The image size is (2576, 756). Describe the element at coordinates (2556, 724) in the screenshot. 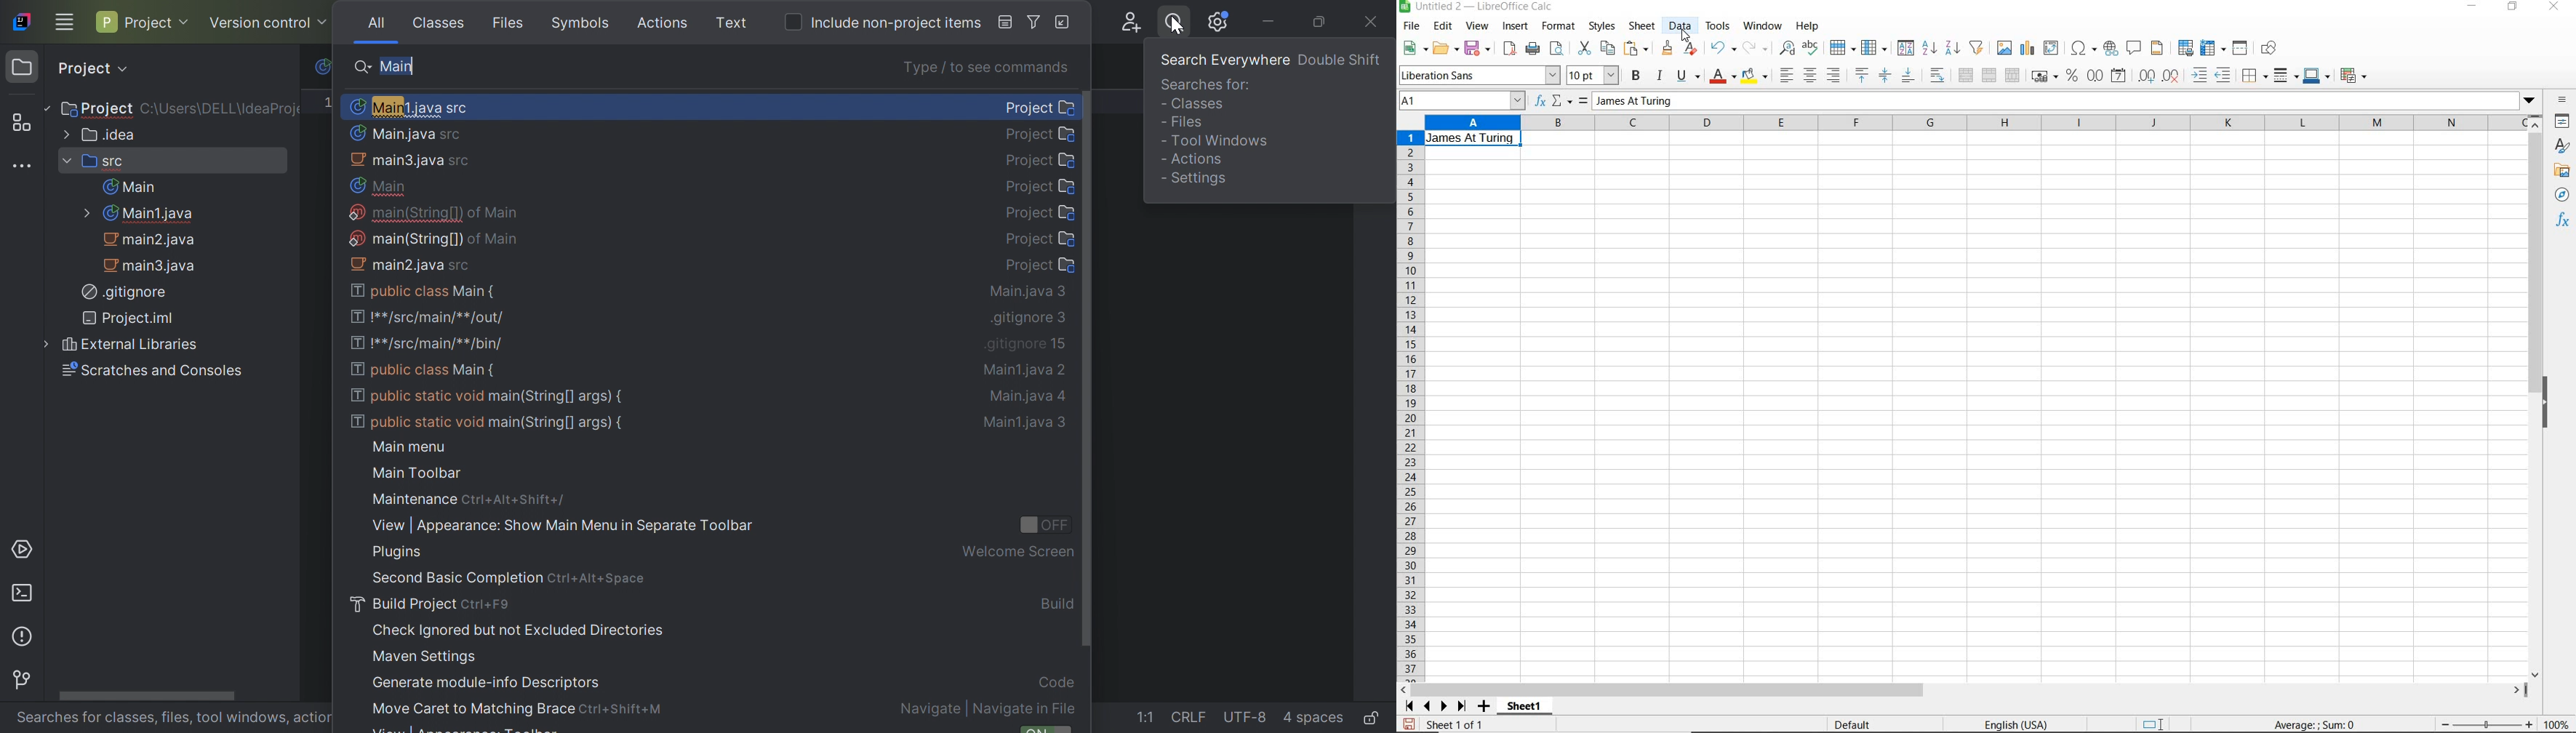

I see `zoom factor` at that location.